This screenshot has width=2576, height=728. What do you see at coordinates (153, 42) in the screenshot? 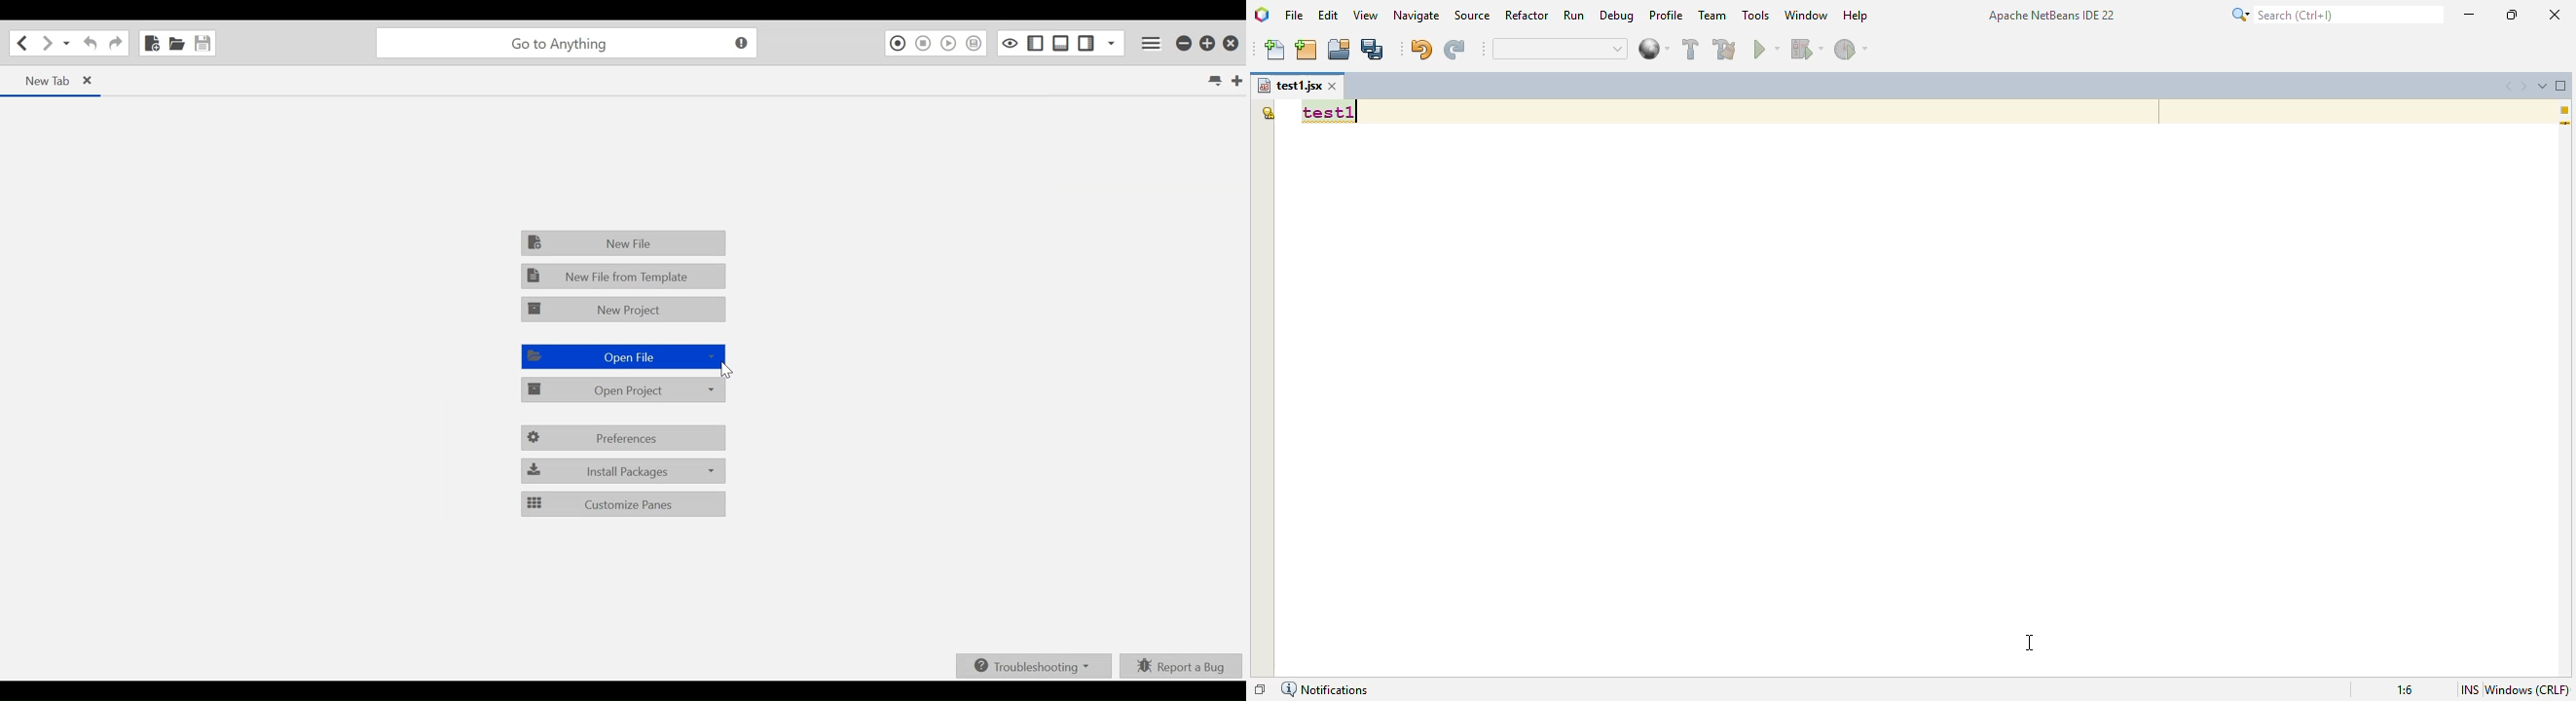
I see `New File` at bounding box center [153, 42].